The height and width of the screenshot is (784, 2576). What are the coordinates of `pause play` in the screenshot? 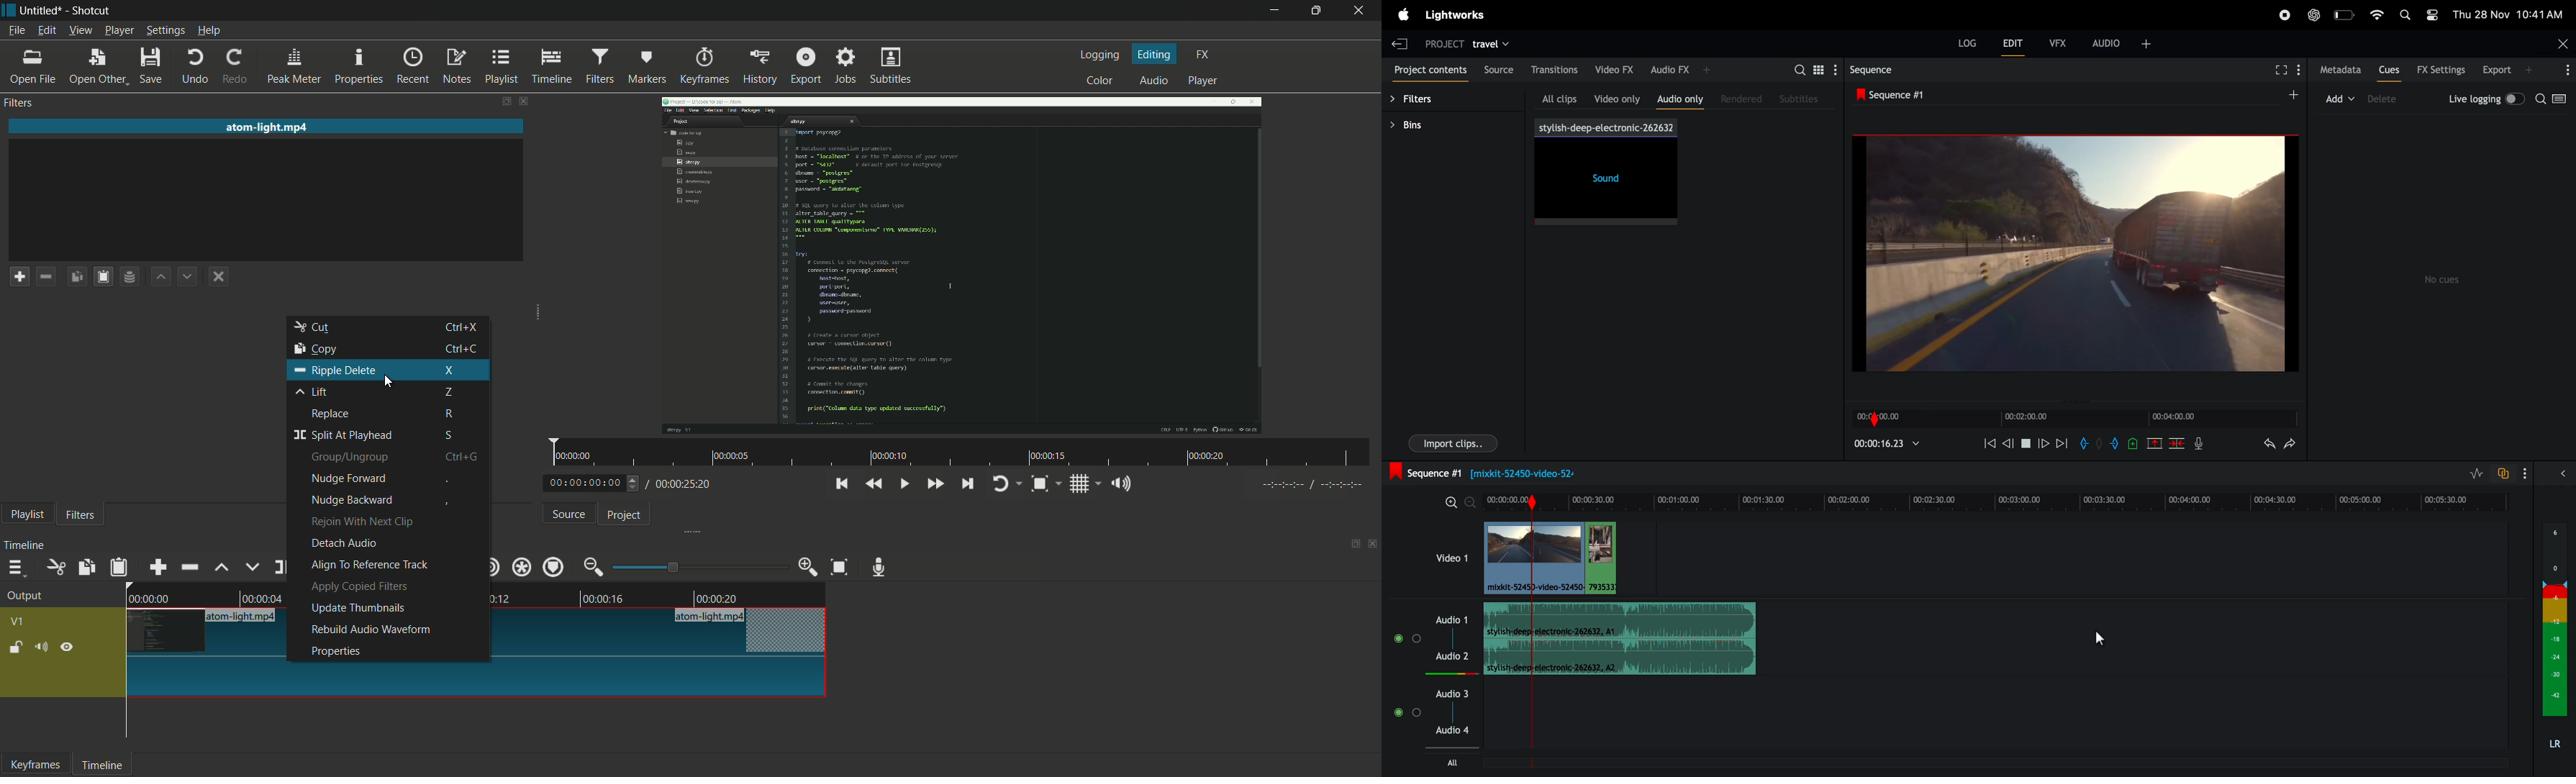 It's located at (2026, 442).